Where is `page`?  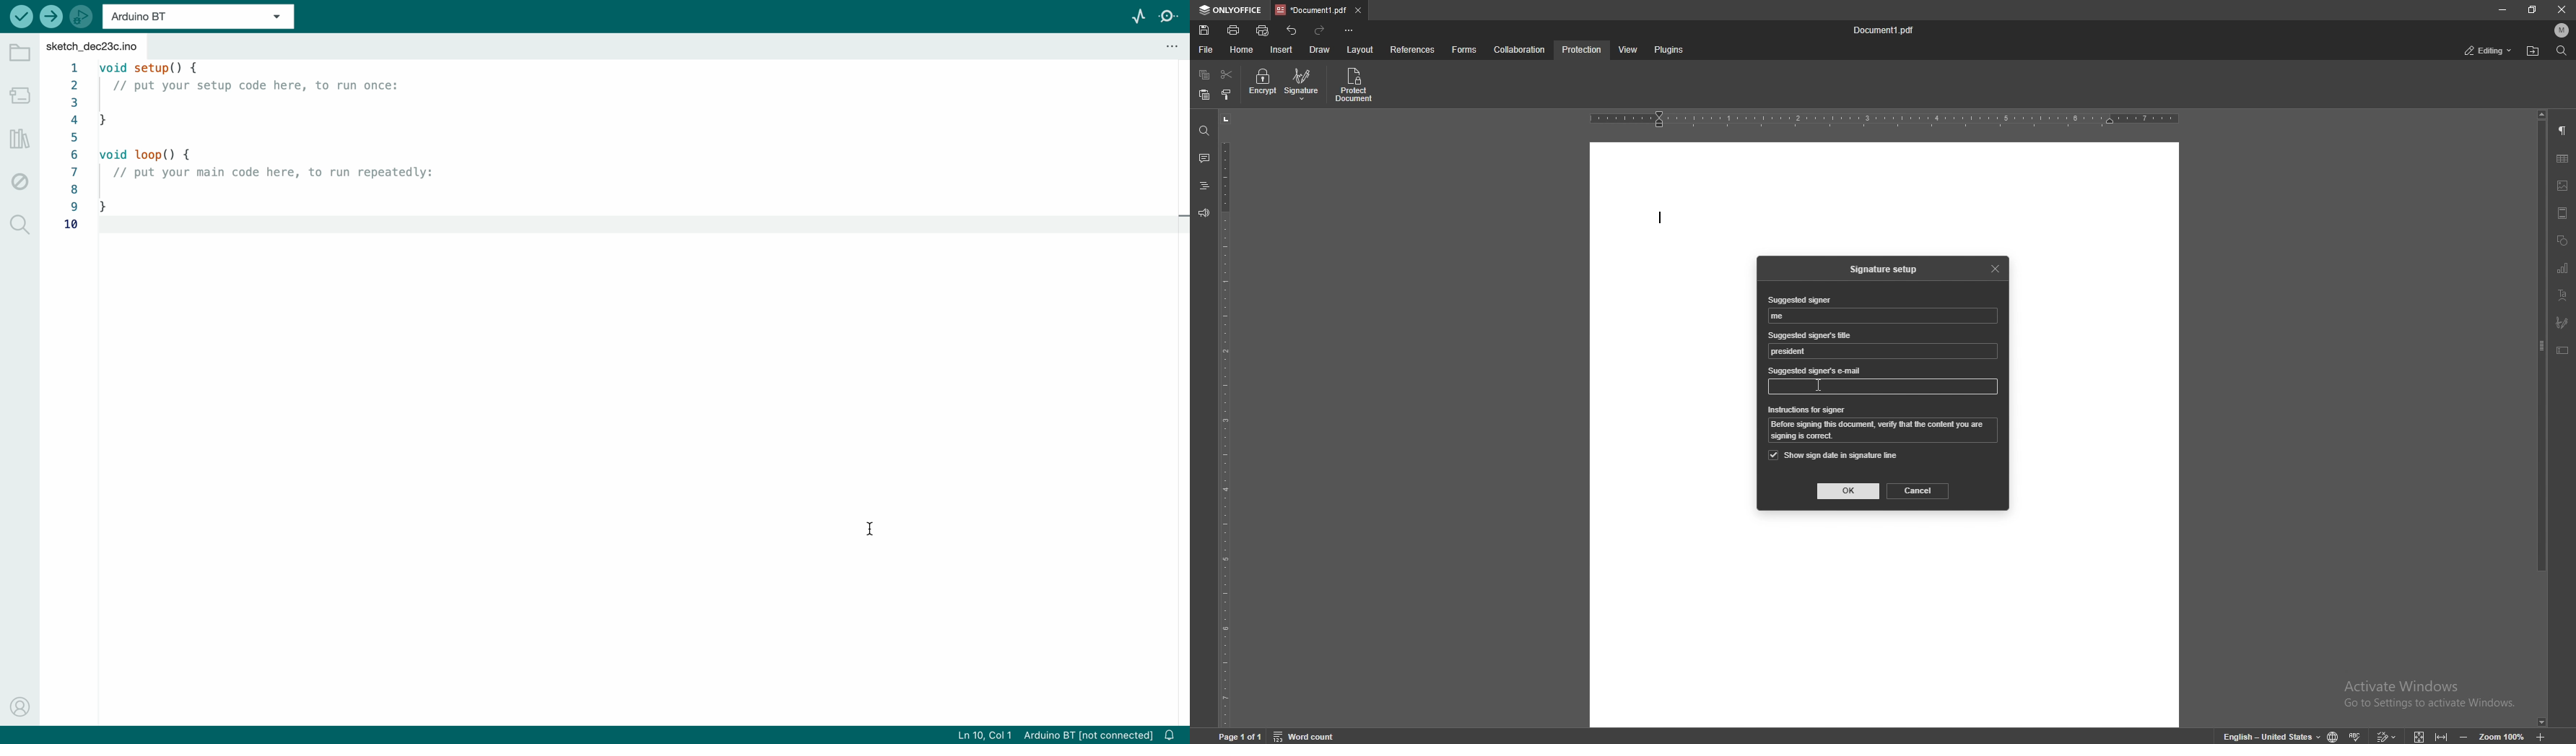
page is located at coordinates (1243, 735).